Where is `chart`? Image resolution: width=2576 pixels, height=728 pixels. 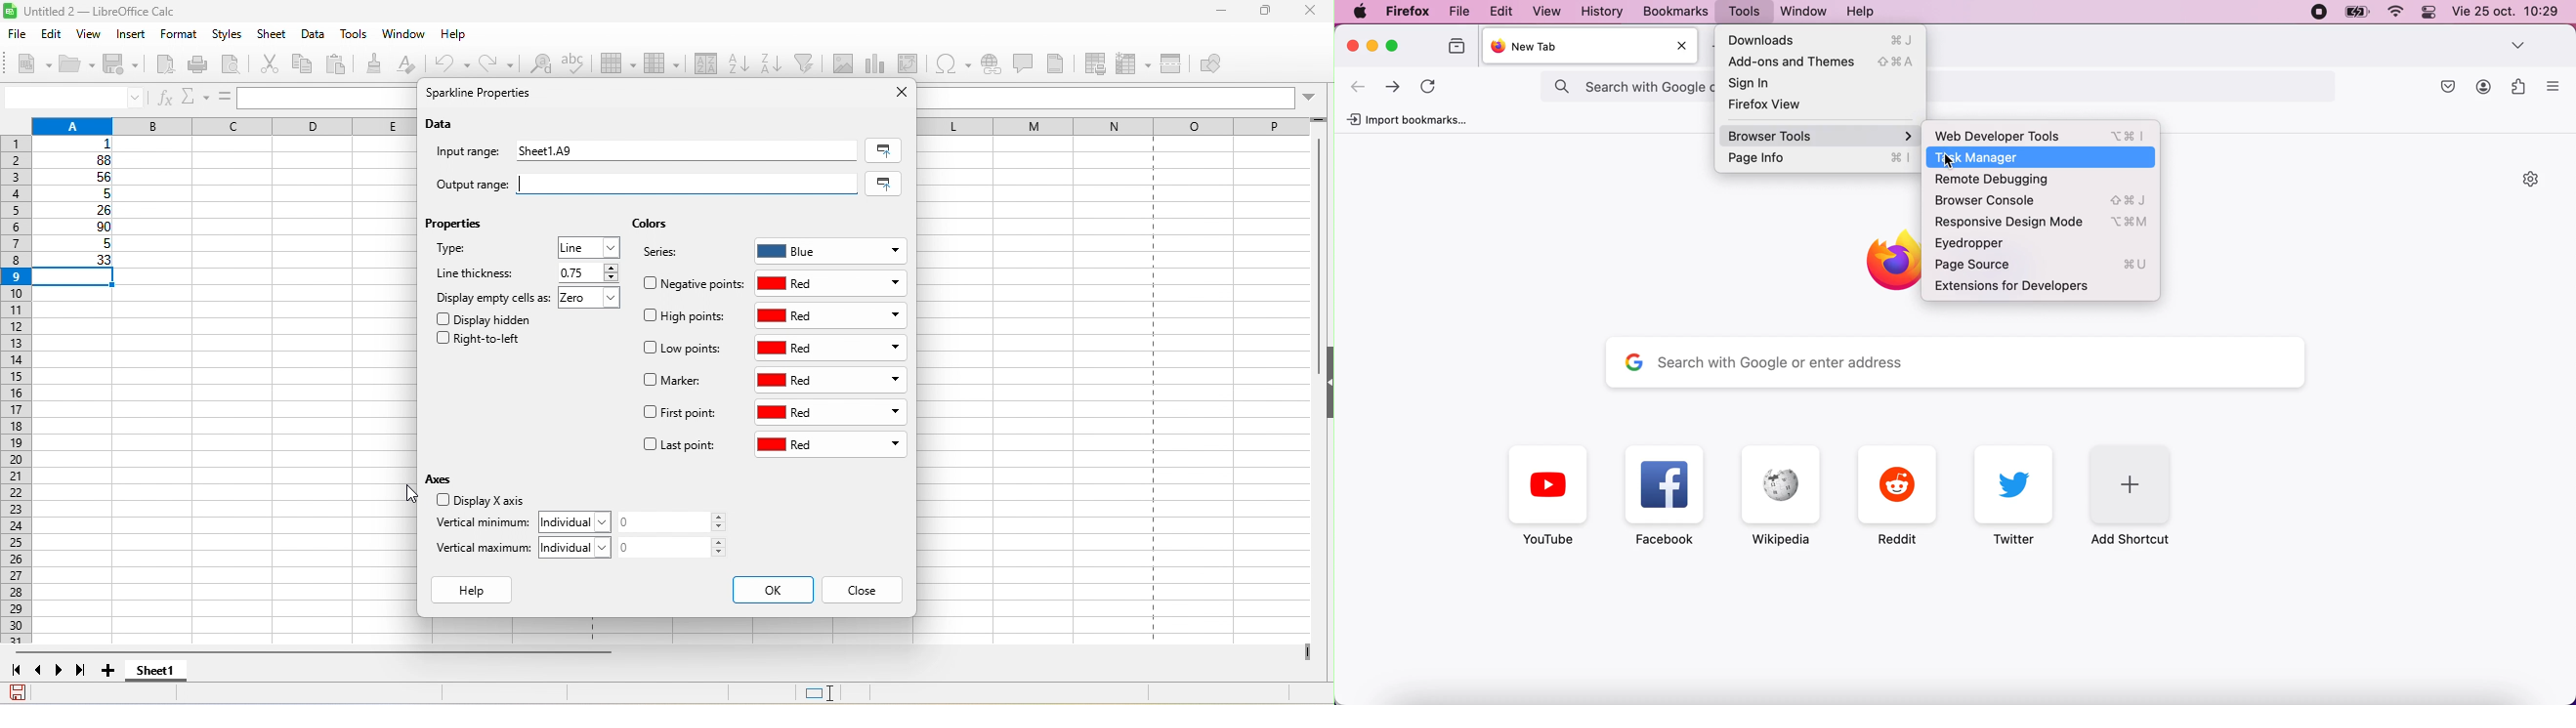
chart is located at coordinates (877, 63).